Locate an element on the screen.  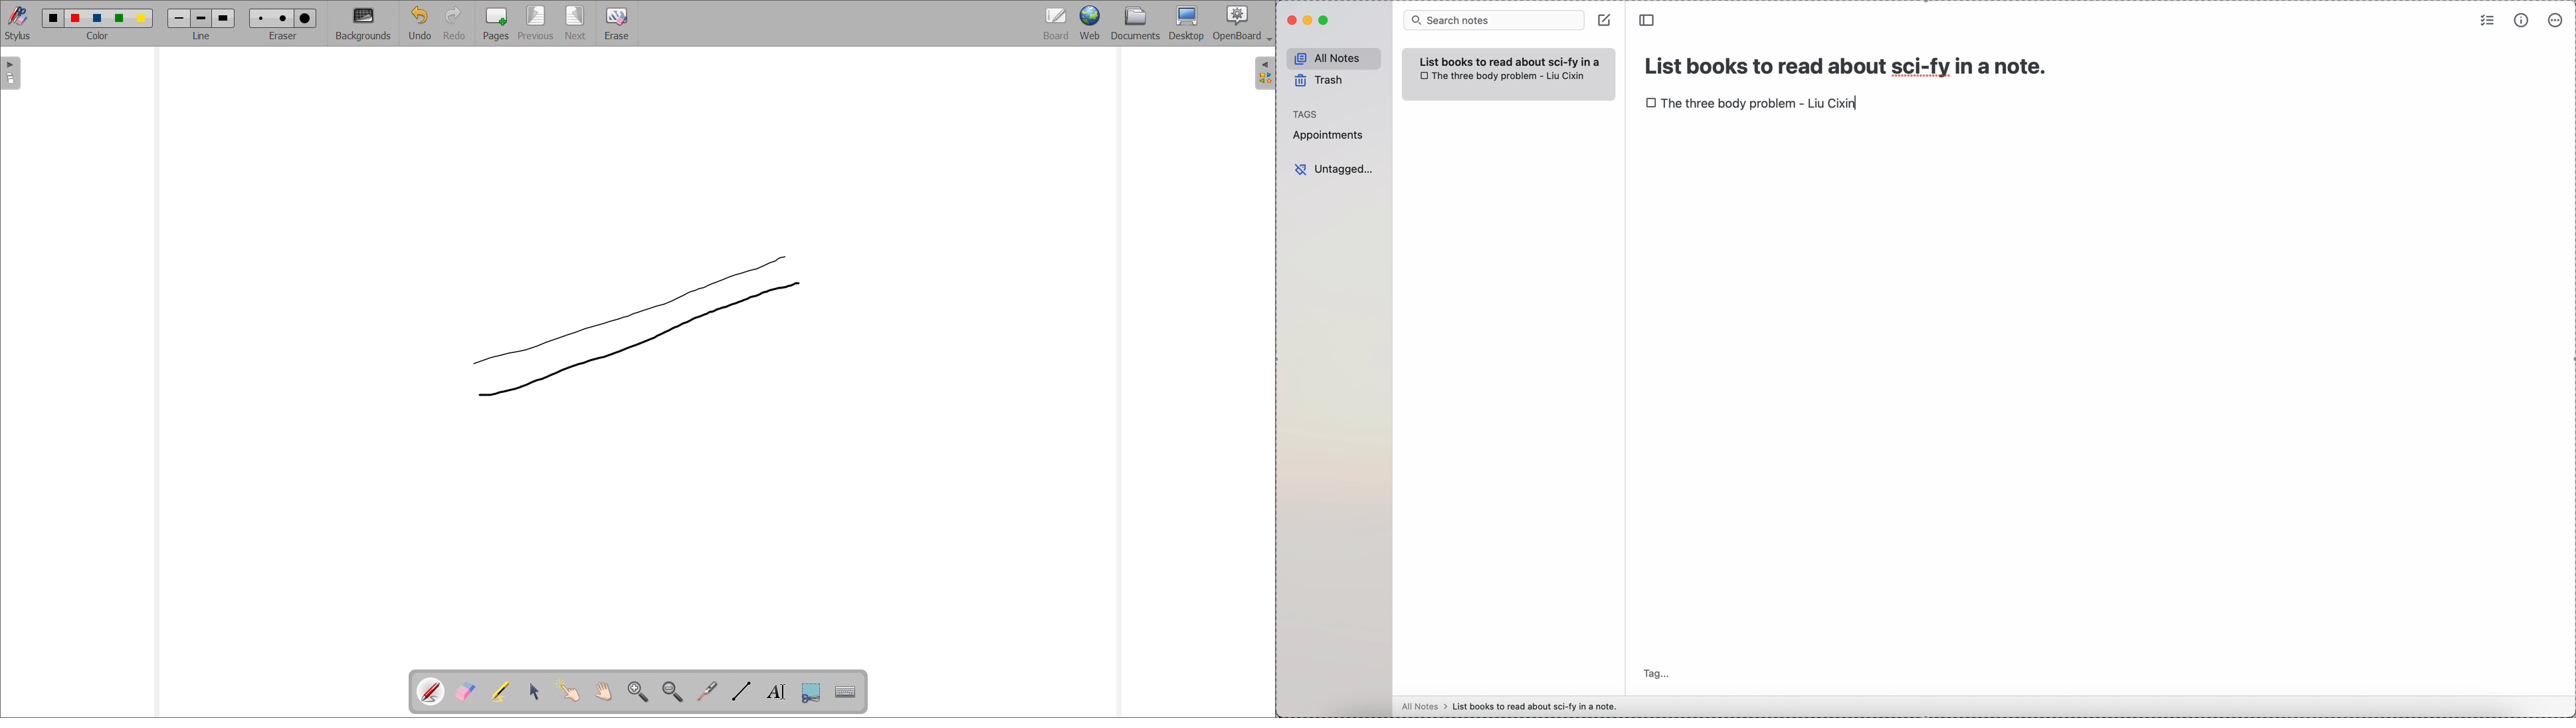
highlights is located at coordinates (500, 691).